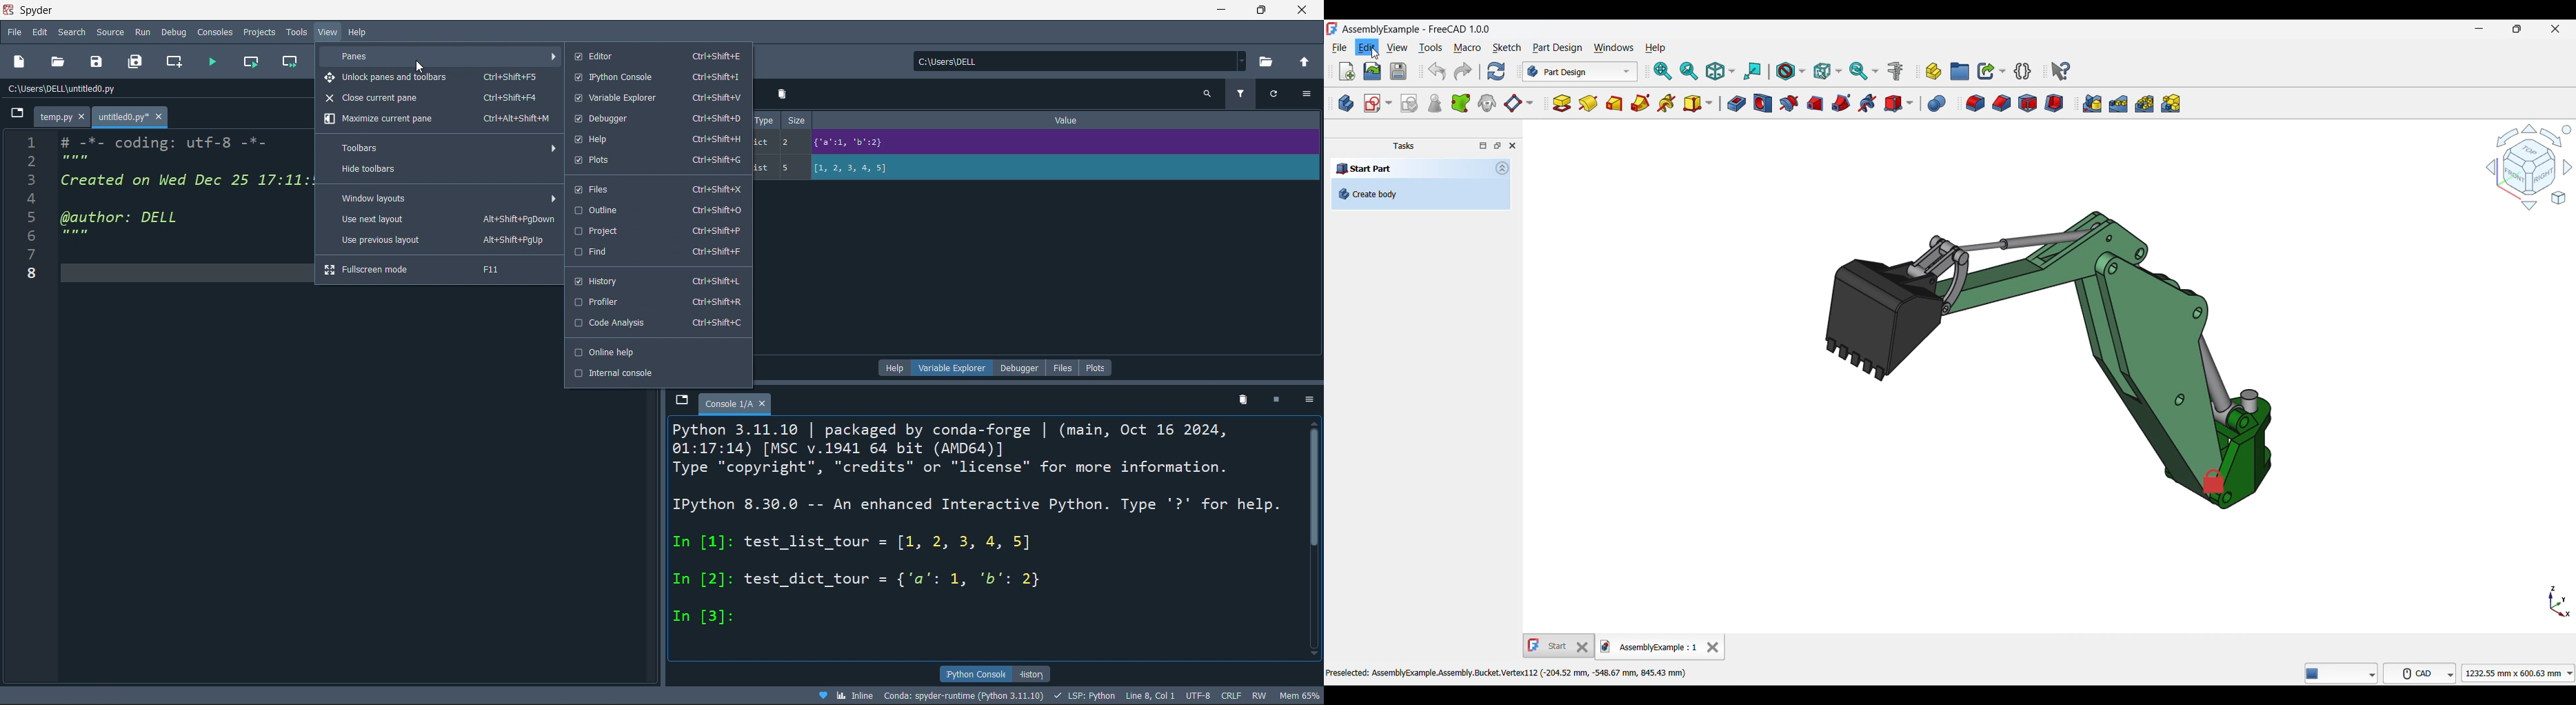  Describe the element at coordinates (1650, 647) in the screenshot. I see `Current tab, highlighted` at that location.